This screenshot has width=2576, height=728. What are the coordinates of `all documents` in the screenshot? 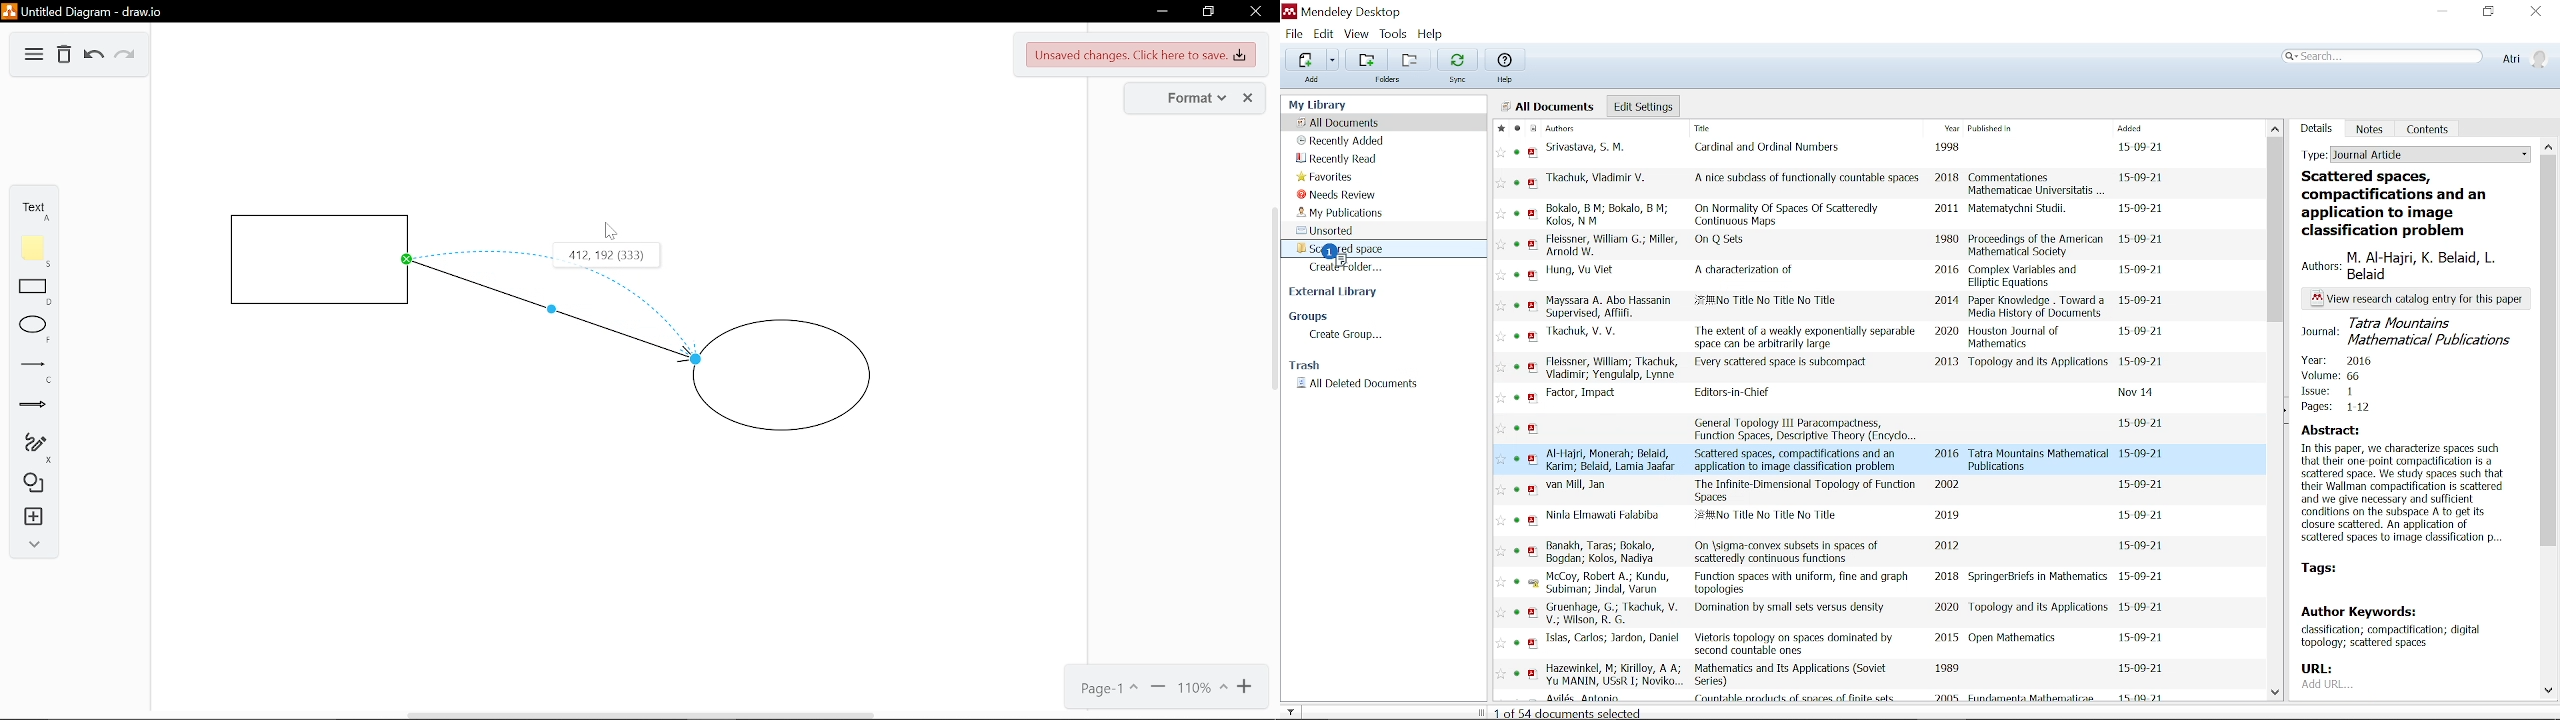 It's located at (1549, 106).